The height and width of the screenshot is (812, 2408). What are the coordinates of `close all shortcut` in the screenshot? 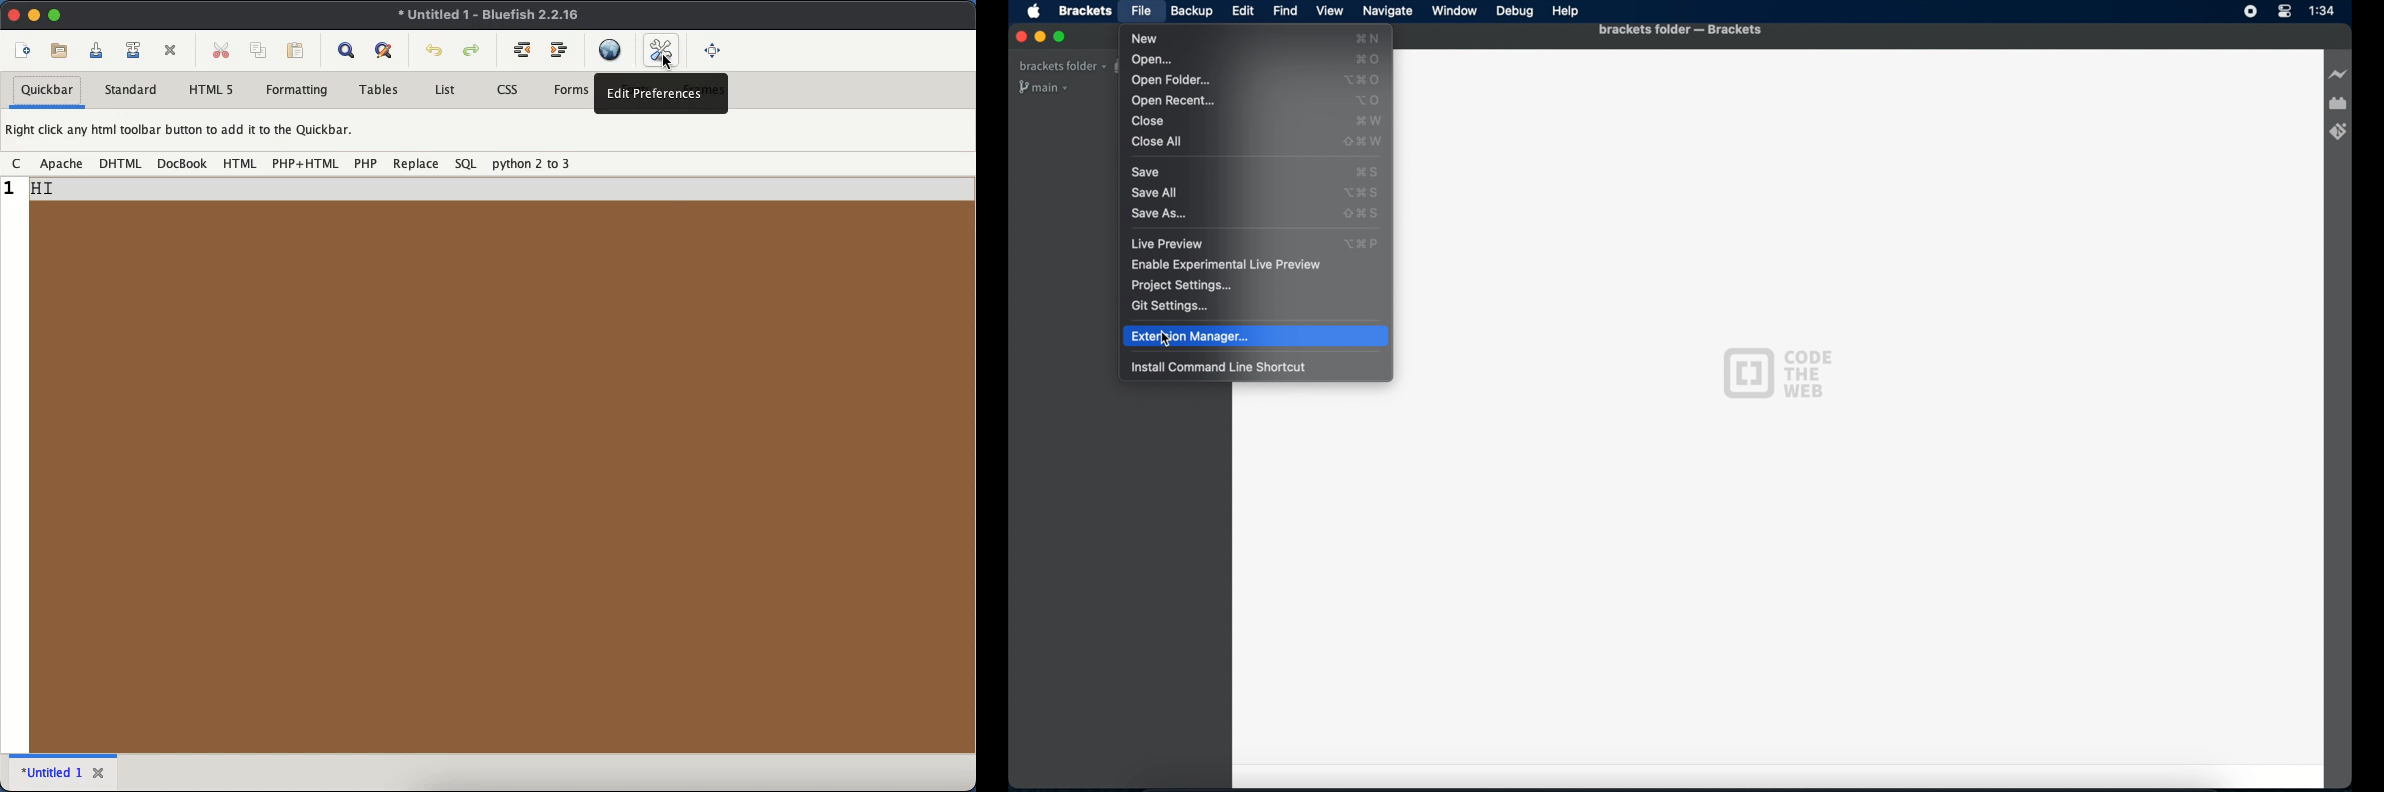 It's located at (1364, 141).